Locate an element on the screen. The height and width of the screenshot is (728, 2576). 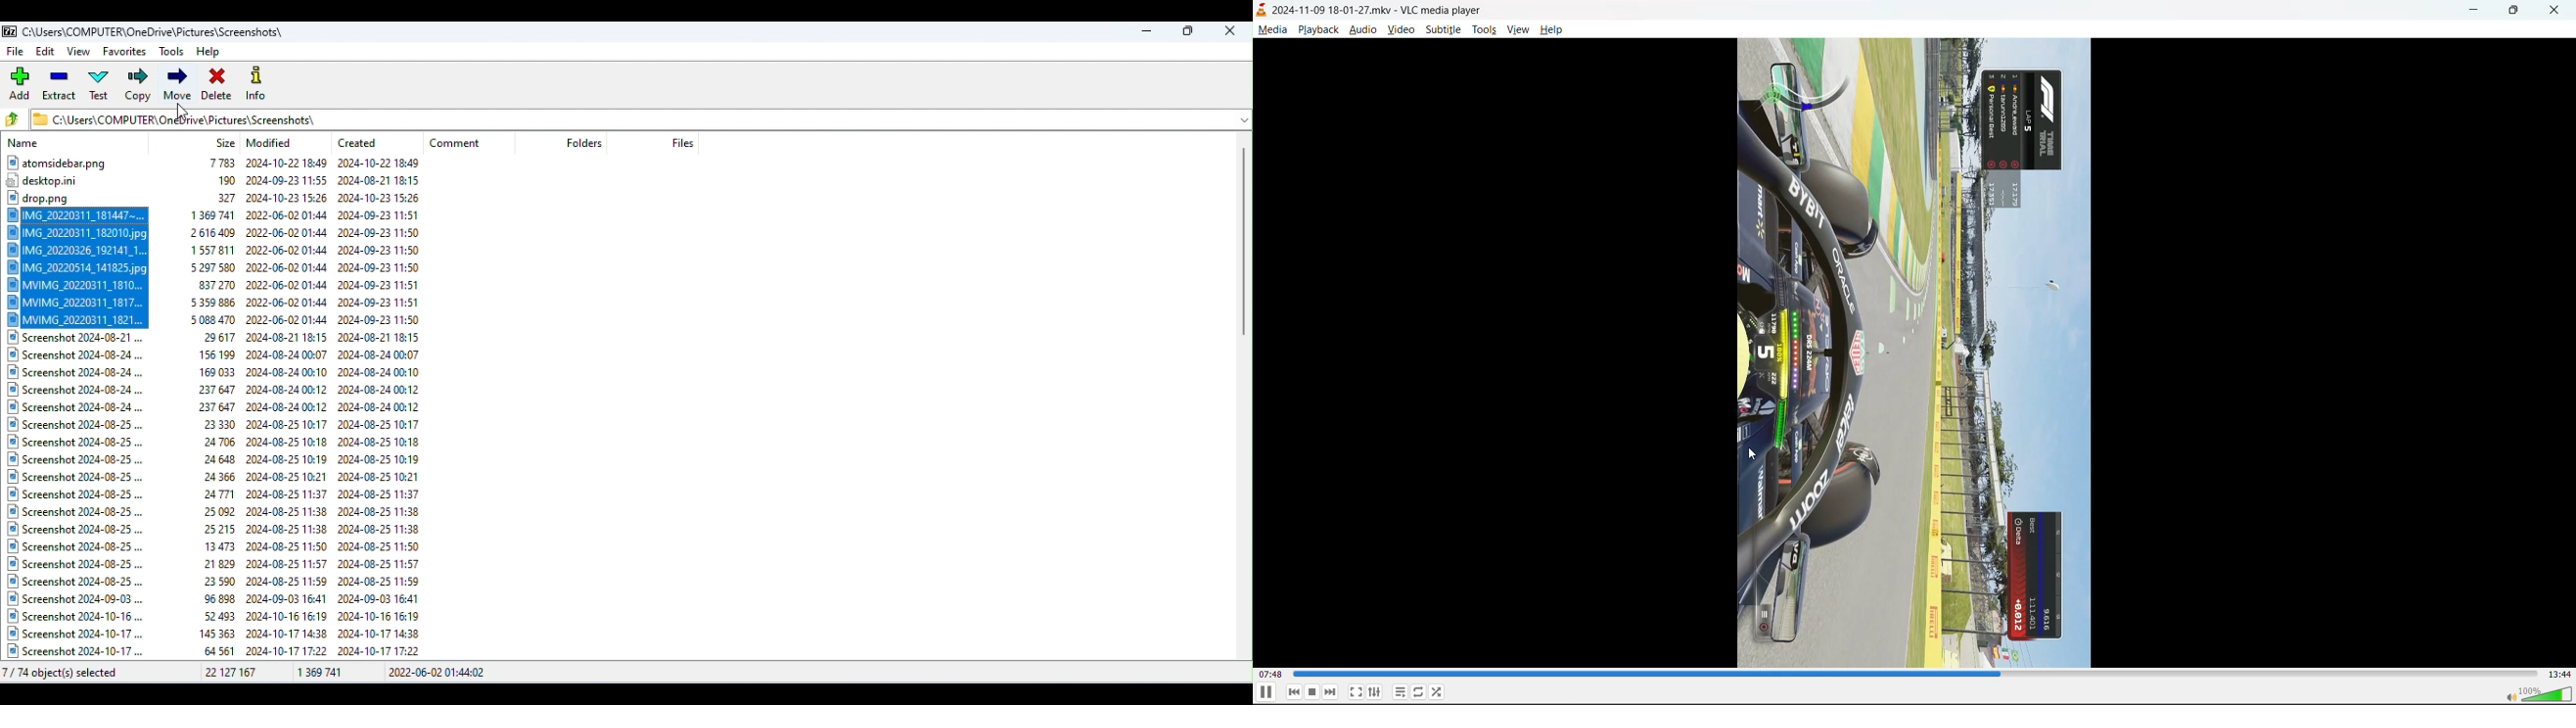
volume is located at coordinates (2538, 693).